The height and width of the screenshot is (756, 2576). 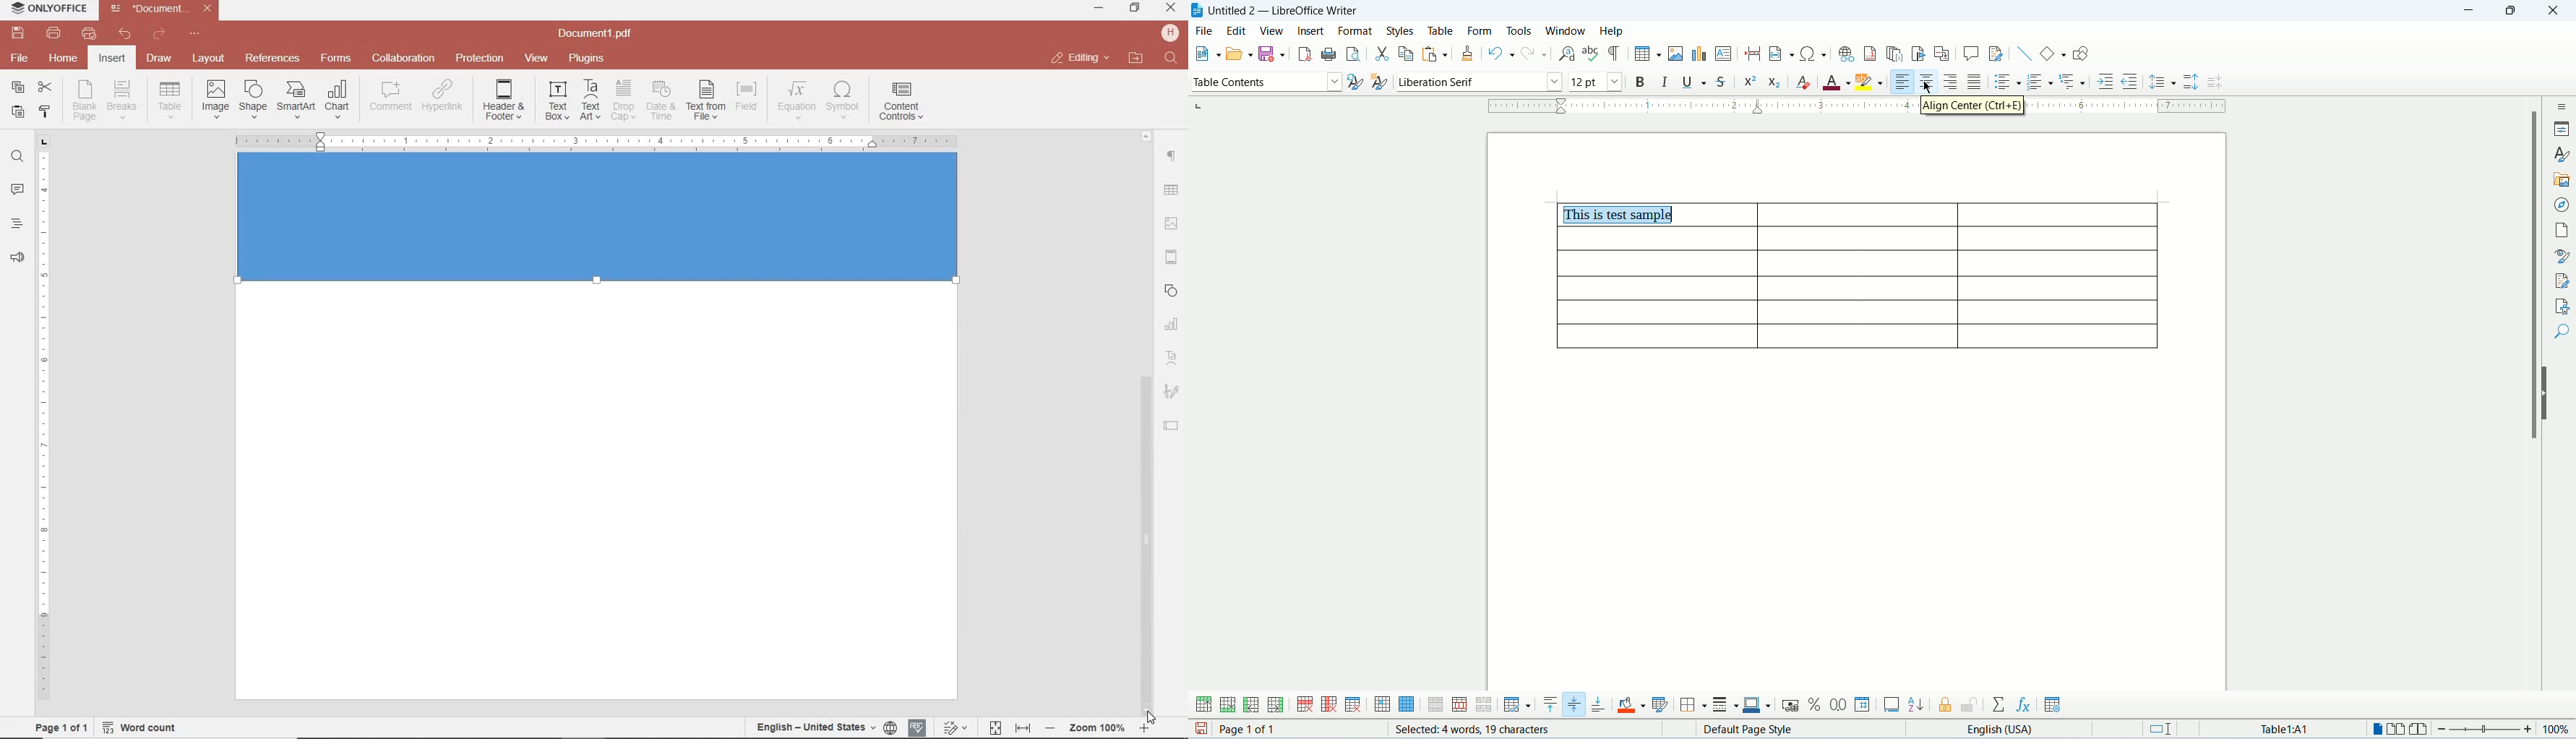 I want to click on customize quick access toolbar, so click(x=195, y=34).